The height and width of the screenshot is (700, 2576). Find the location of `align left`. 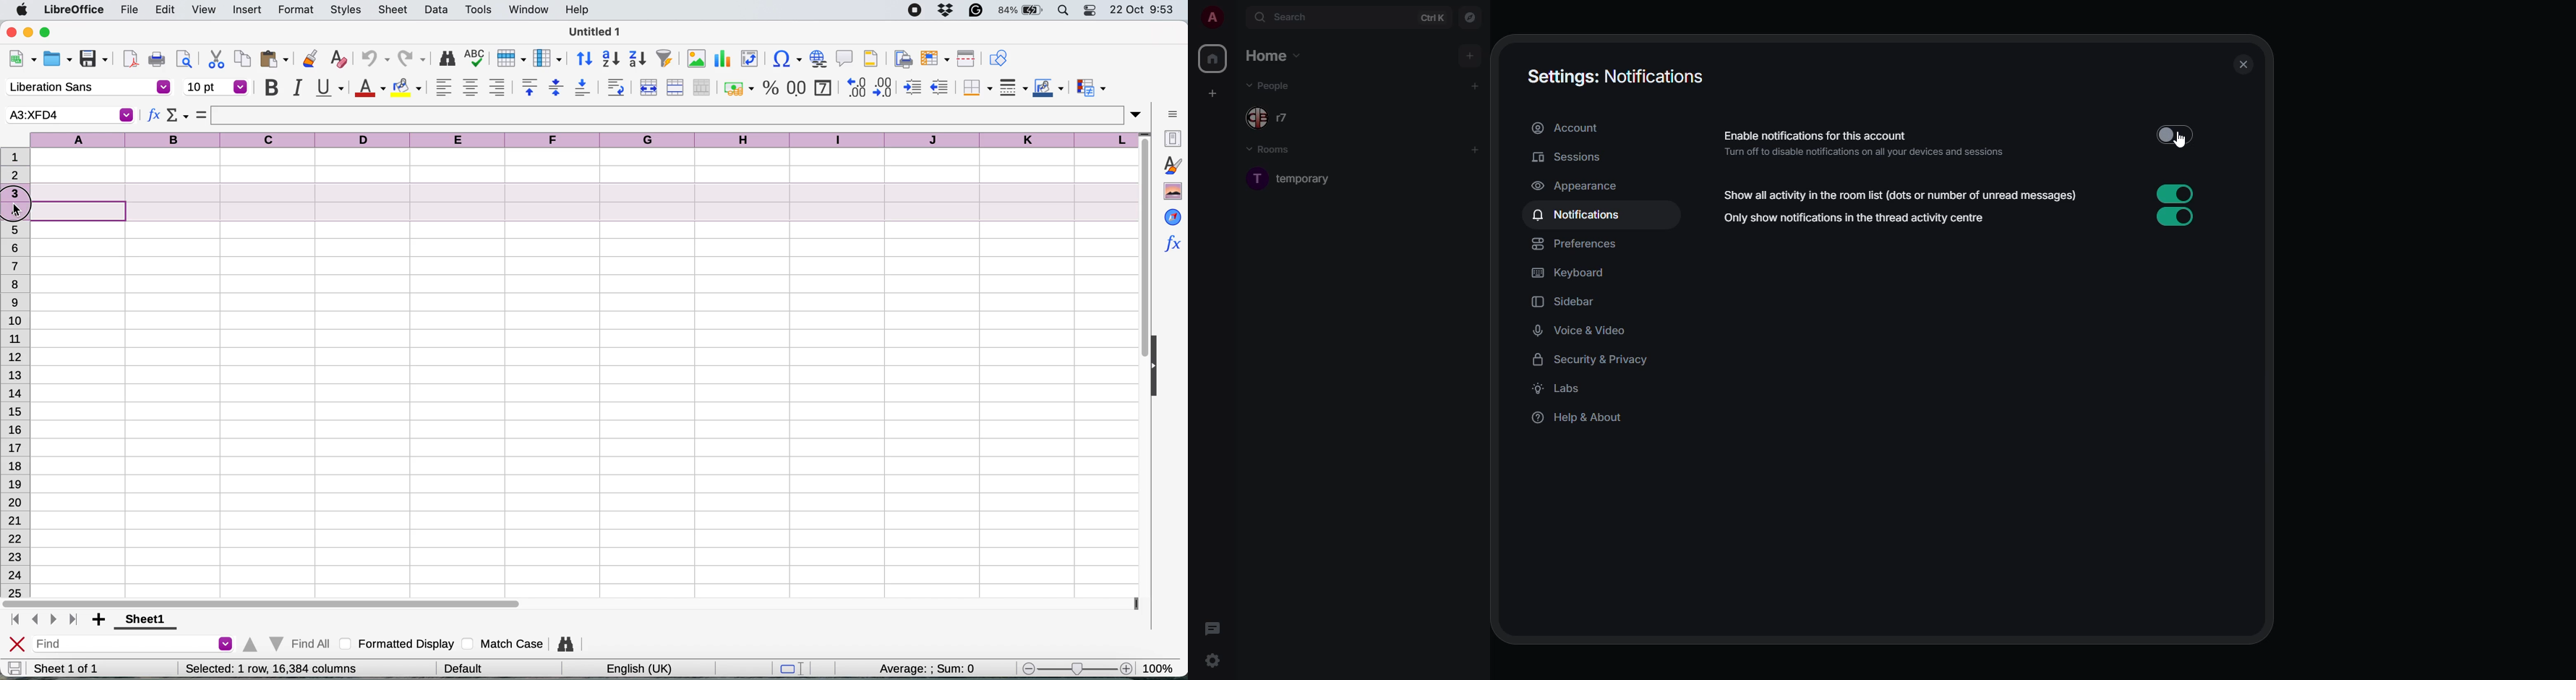

align left is located at coordinates (443, 87).